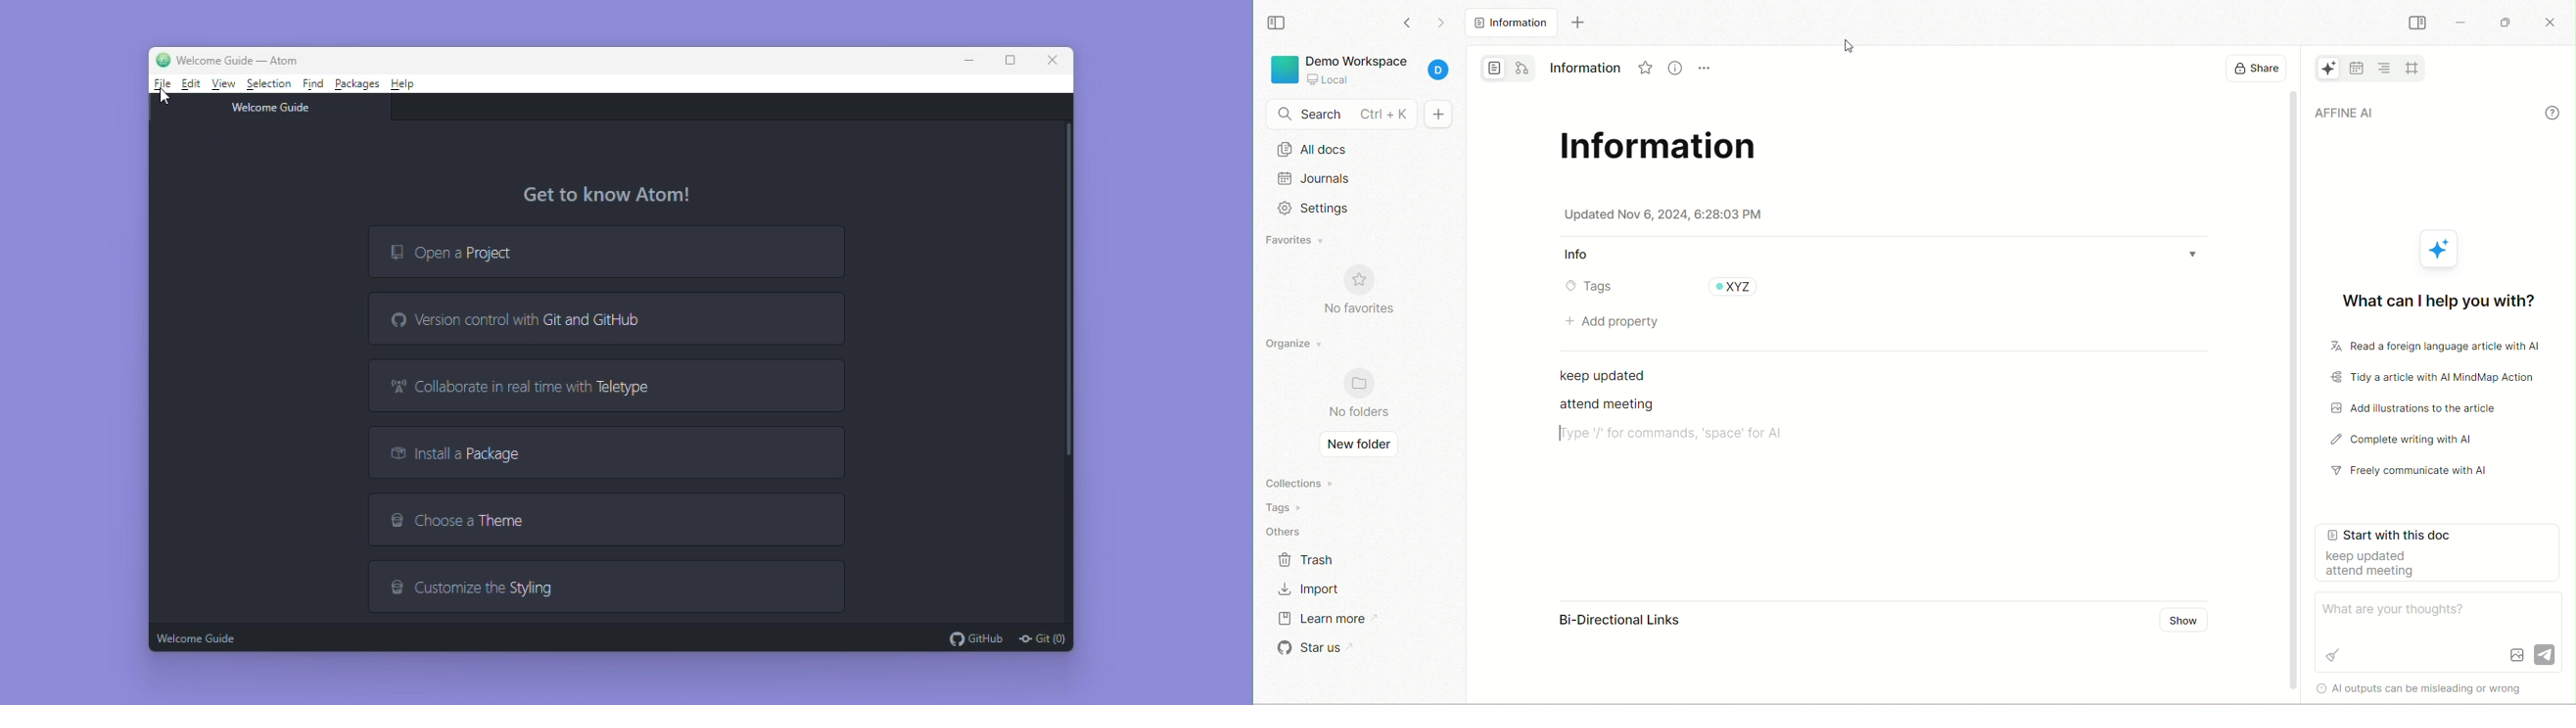 This screenshot has width=2576, height=728. I want to click on XYZ, so click(1734, 288).